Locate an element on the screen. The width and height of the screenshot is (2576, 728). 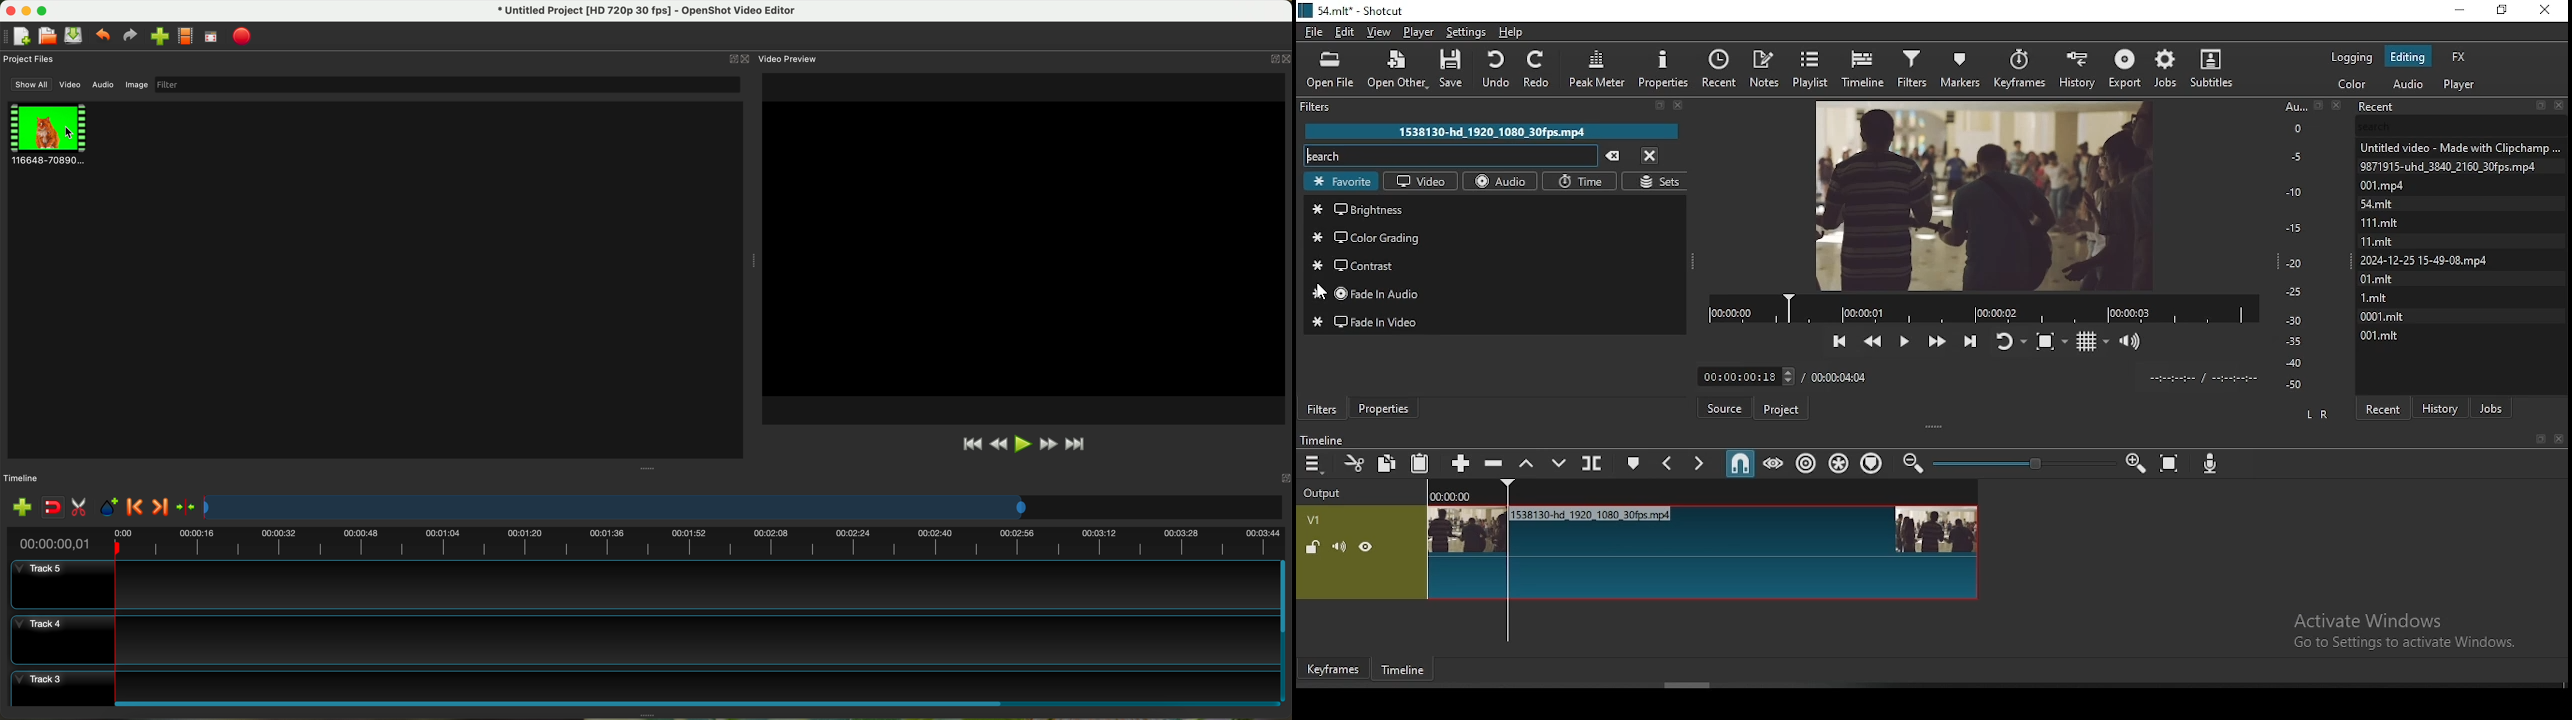
contrast is located at coordinates (1495, 266).